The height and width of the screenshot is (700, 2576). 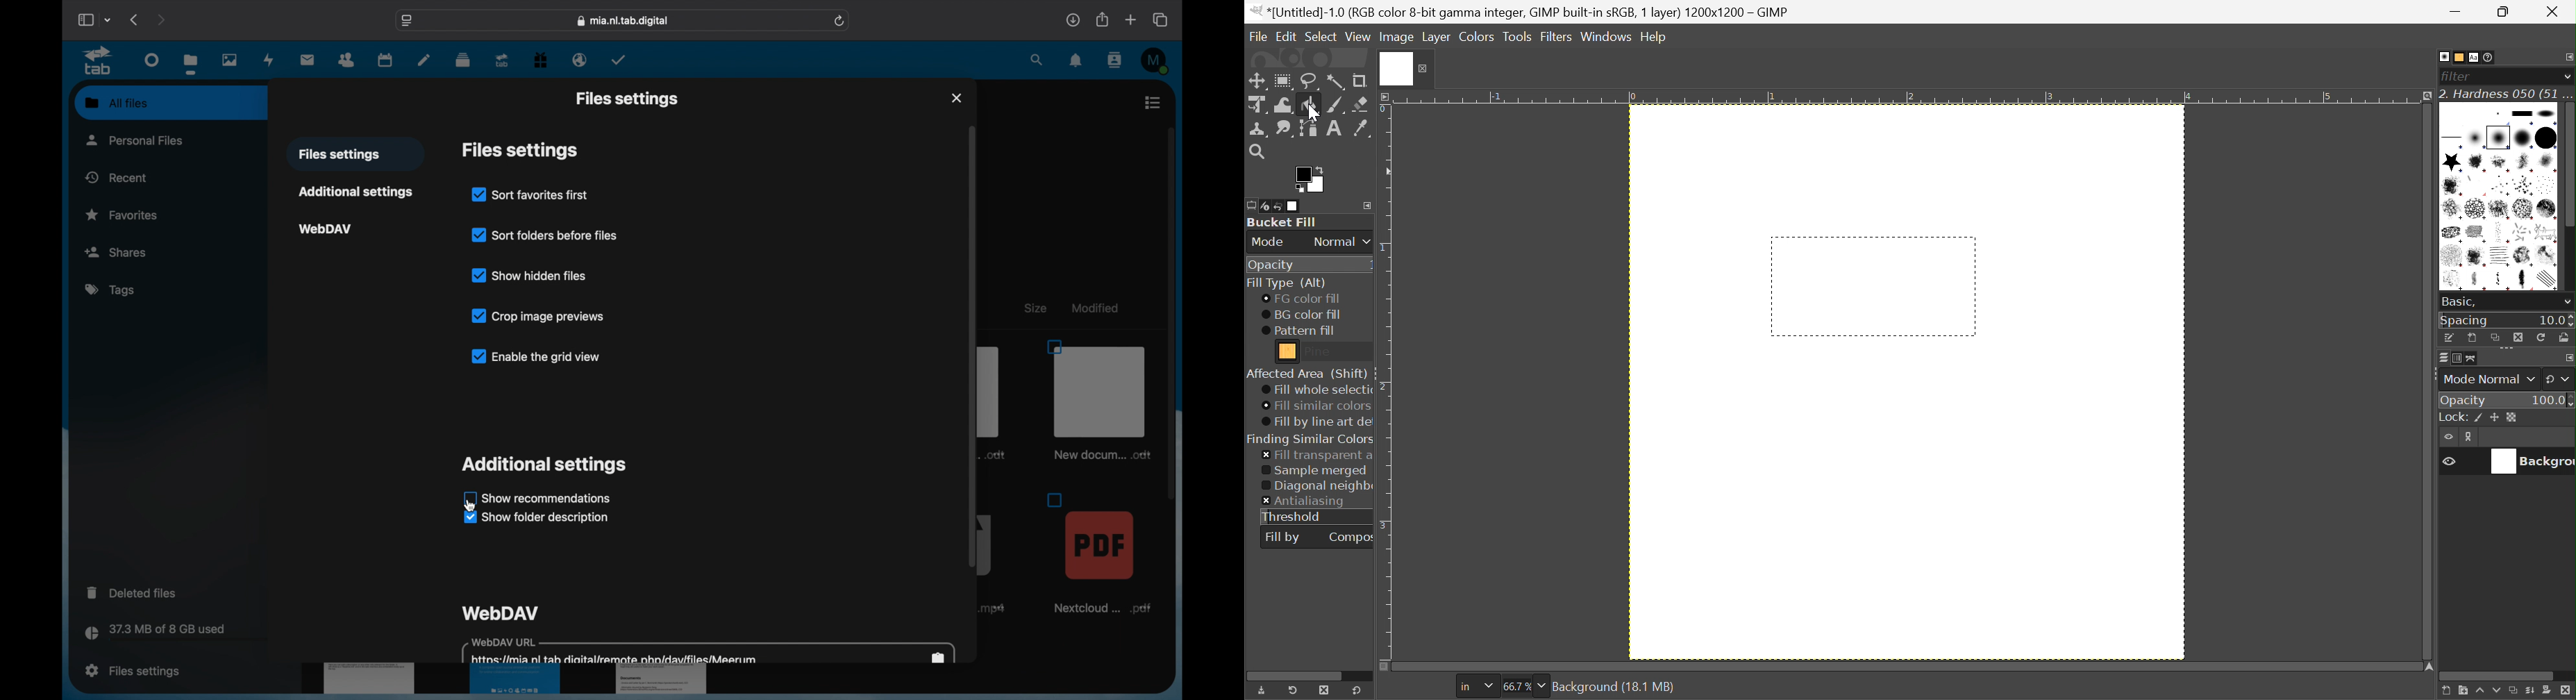 I want to click on search, so click(x=1038, y=60).